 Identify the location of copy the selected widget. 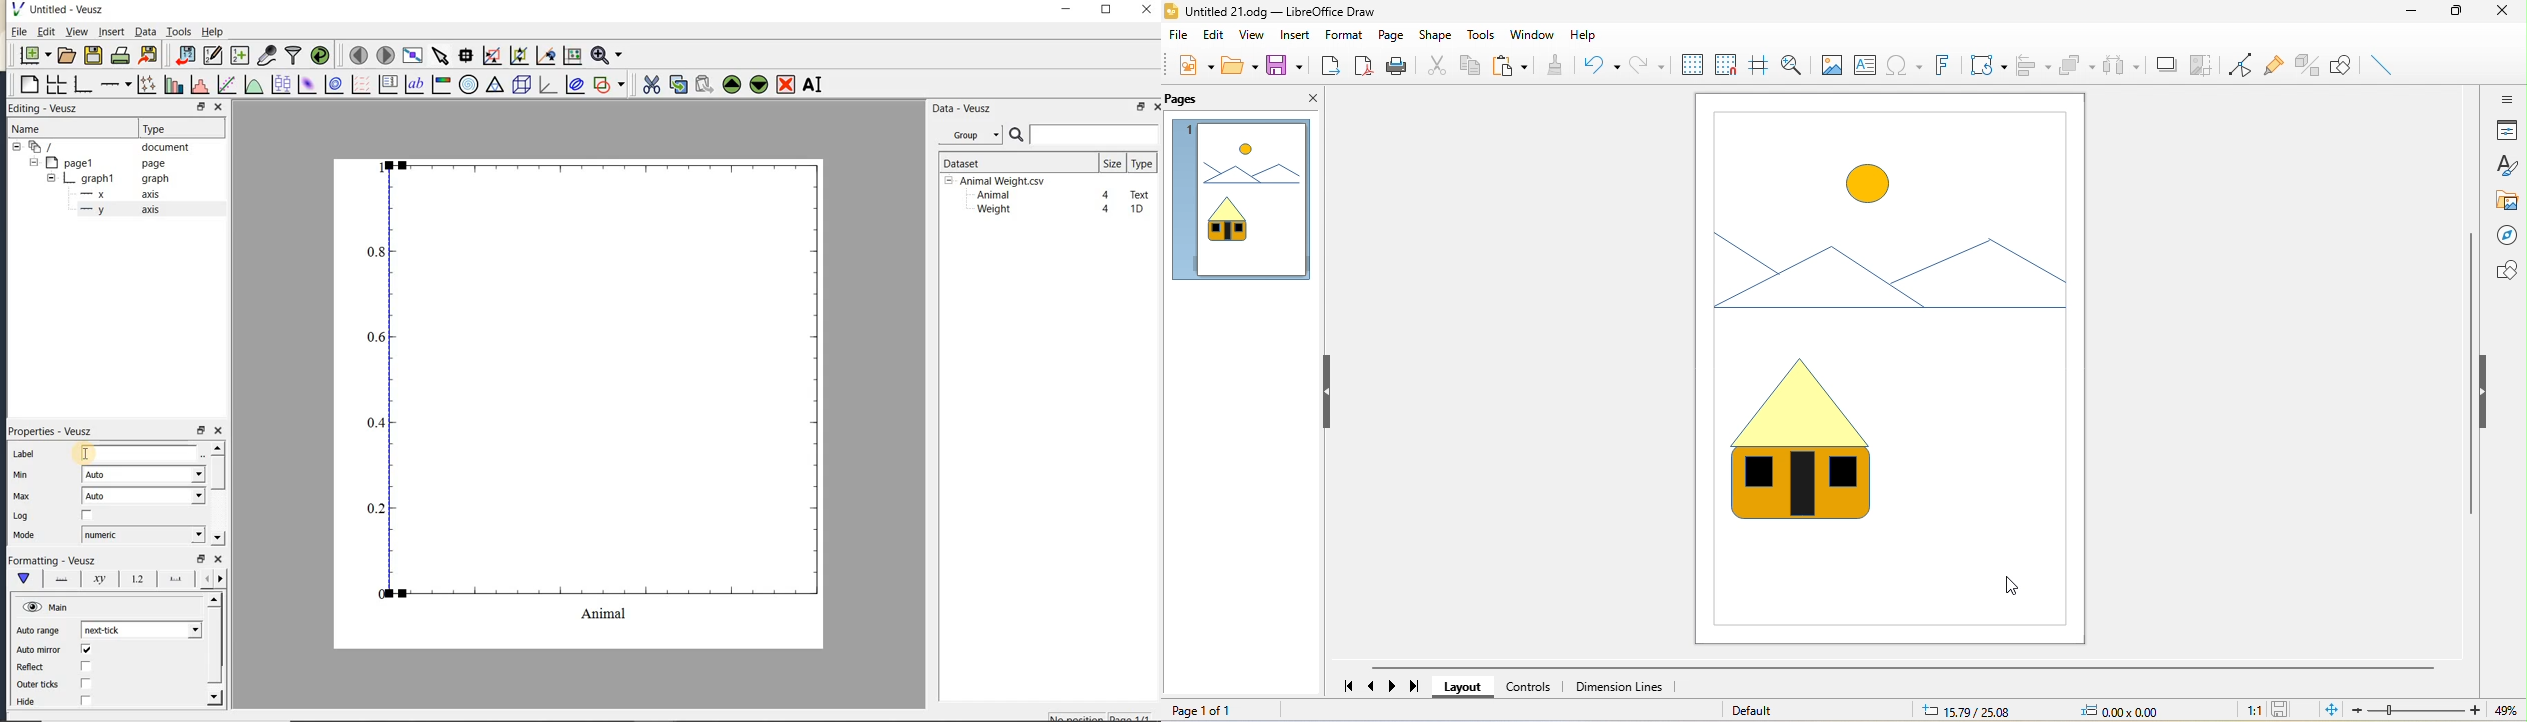
(677, 84).